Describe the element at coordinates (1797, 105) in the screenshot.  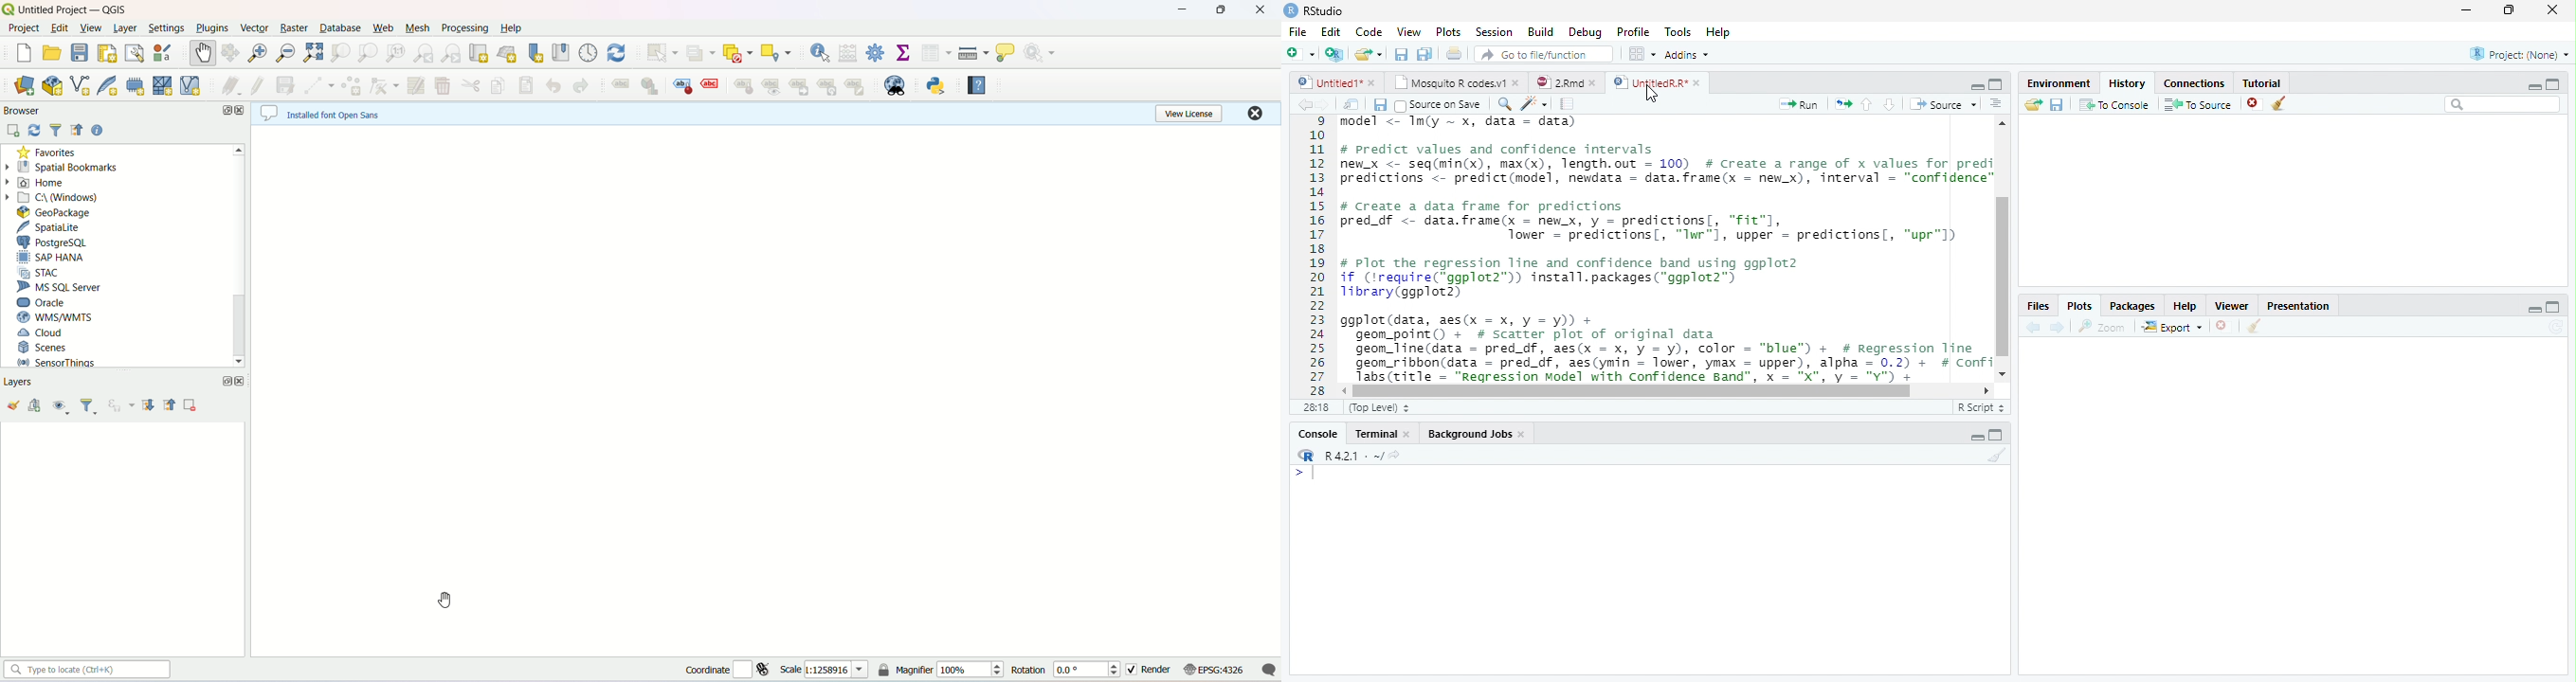
I see `Run` at that location.